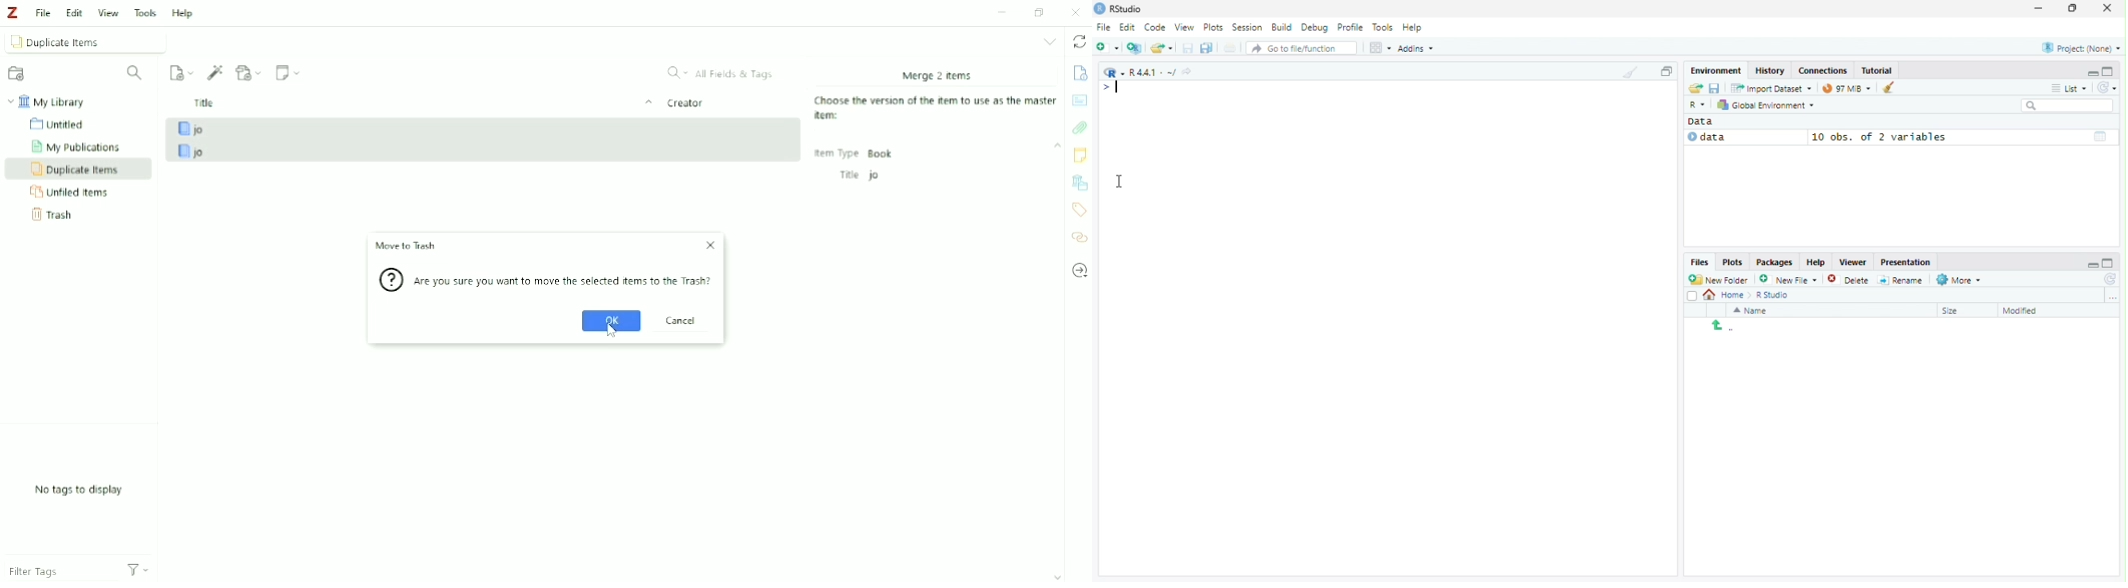  Describe the element at coordinates (1630, 72) in the screenshot. I see `Clear console` at that location.